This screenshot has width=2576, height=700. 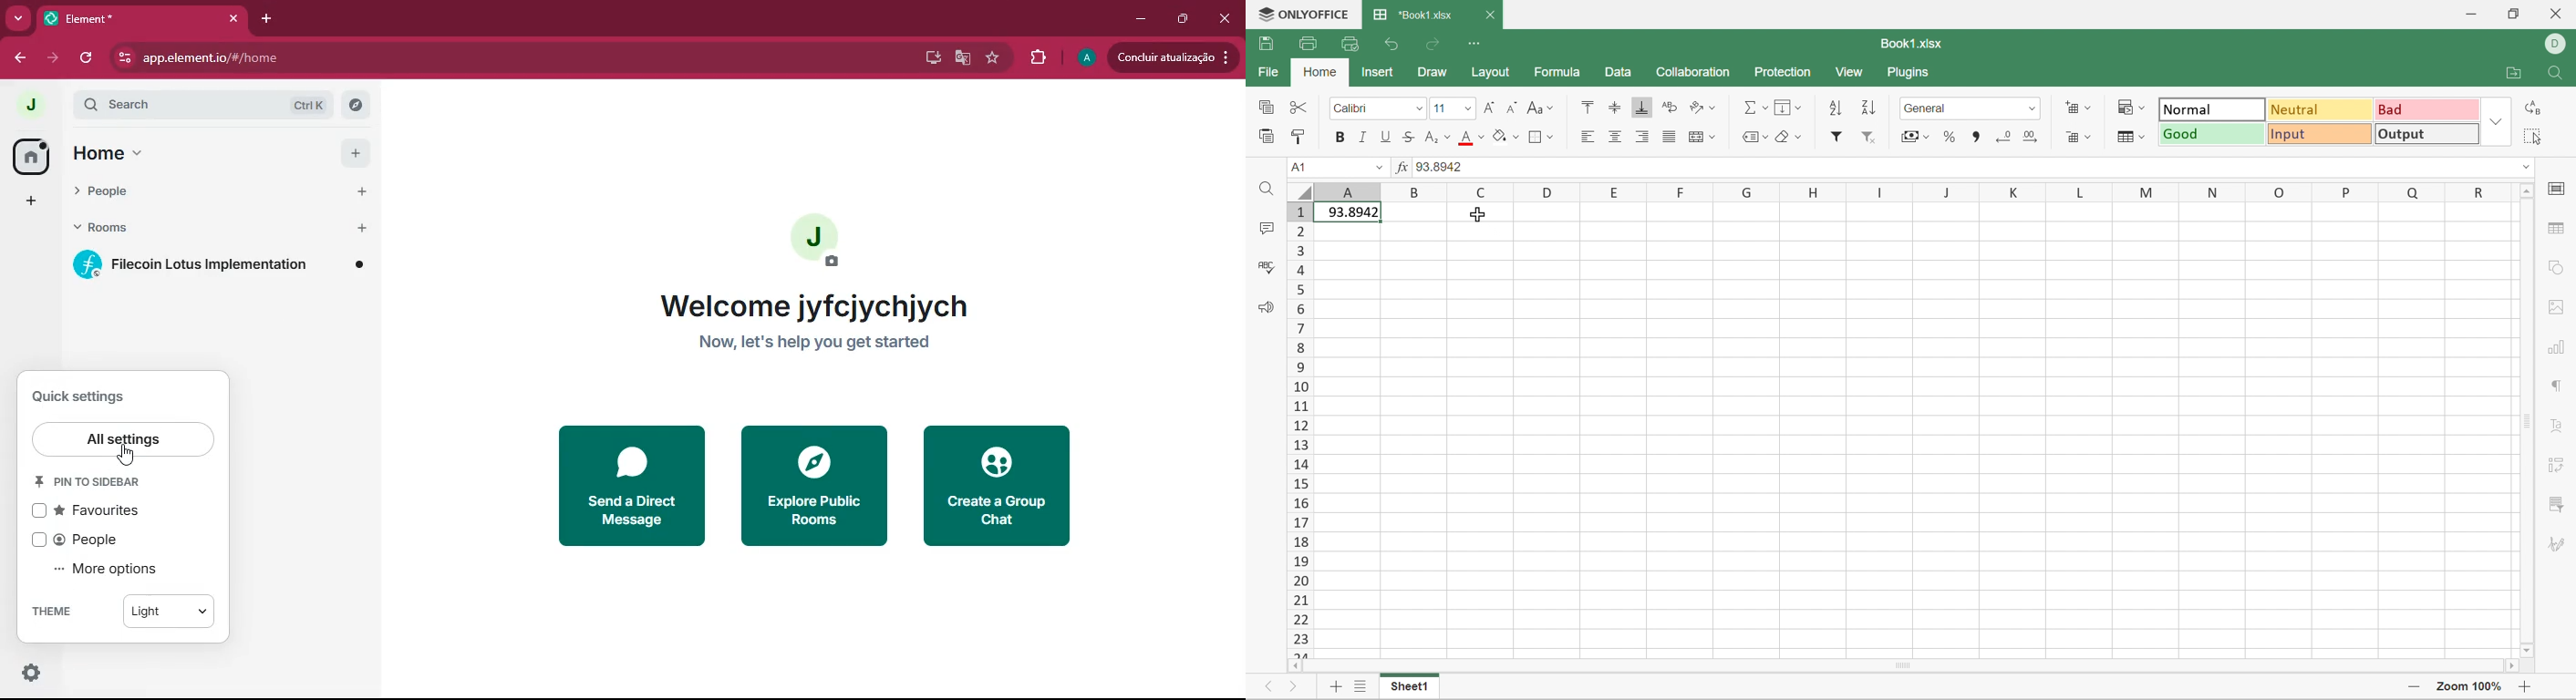 What do you see at coordinates (1841, 137) in the screenshot?
I see `Filter` at bounding box center [1841, 137].